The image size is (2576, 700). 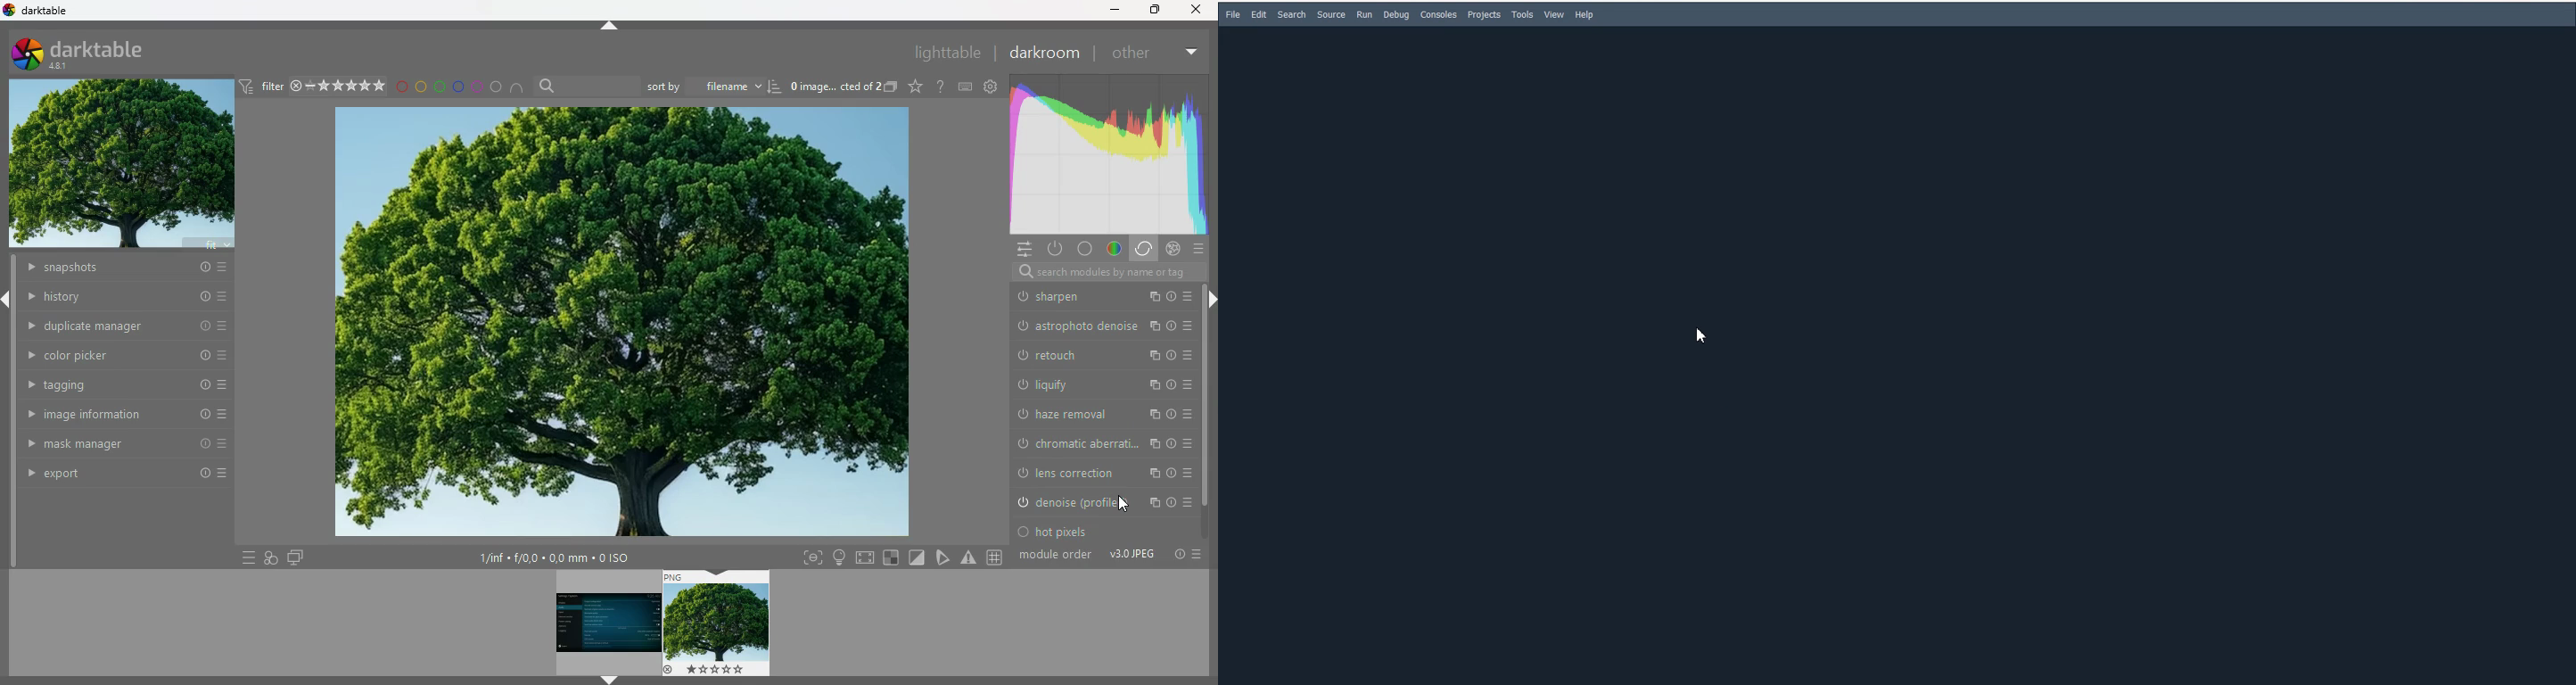 What do you see at coordinates (1057, 250) in the screenshot?
I see `power` at bounding box center [1057, 250].